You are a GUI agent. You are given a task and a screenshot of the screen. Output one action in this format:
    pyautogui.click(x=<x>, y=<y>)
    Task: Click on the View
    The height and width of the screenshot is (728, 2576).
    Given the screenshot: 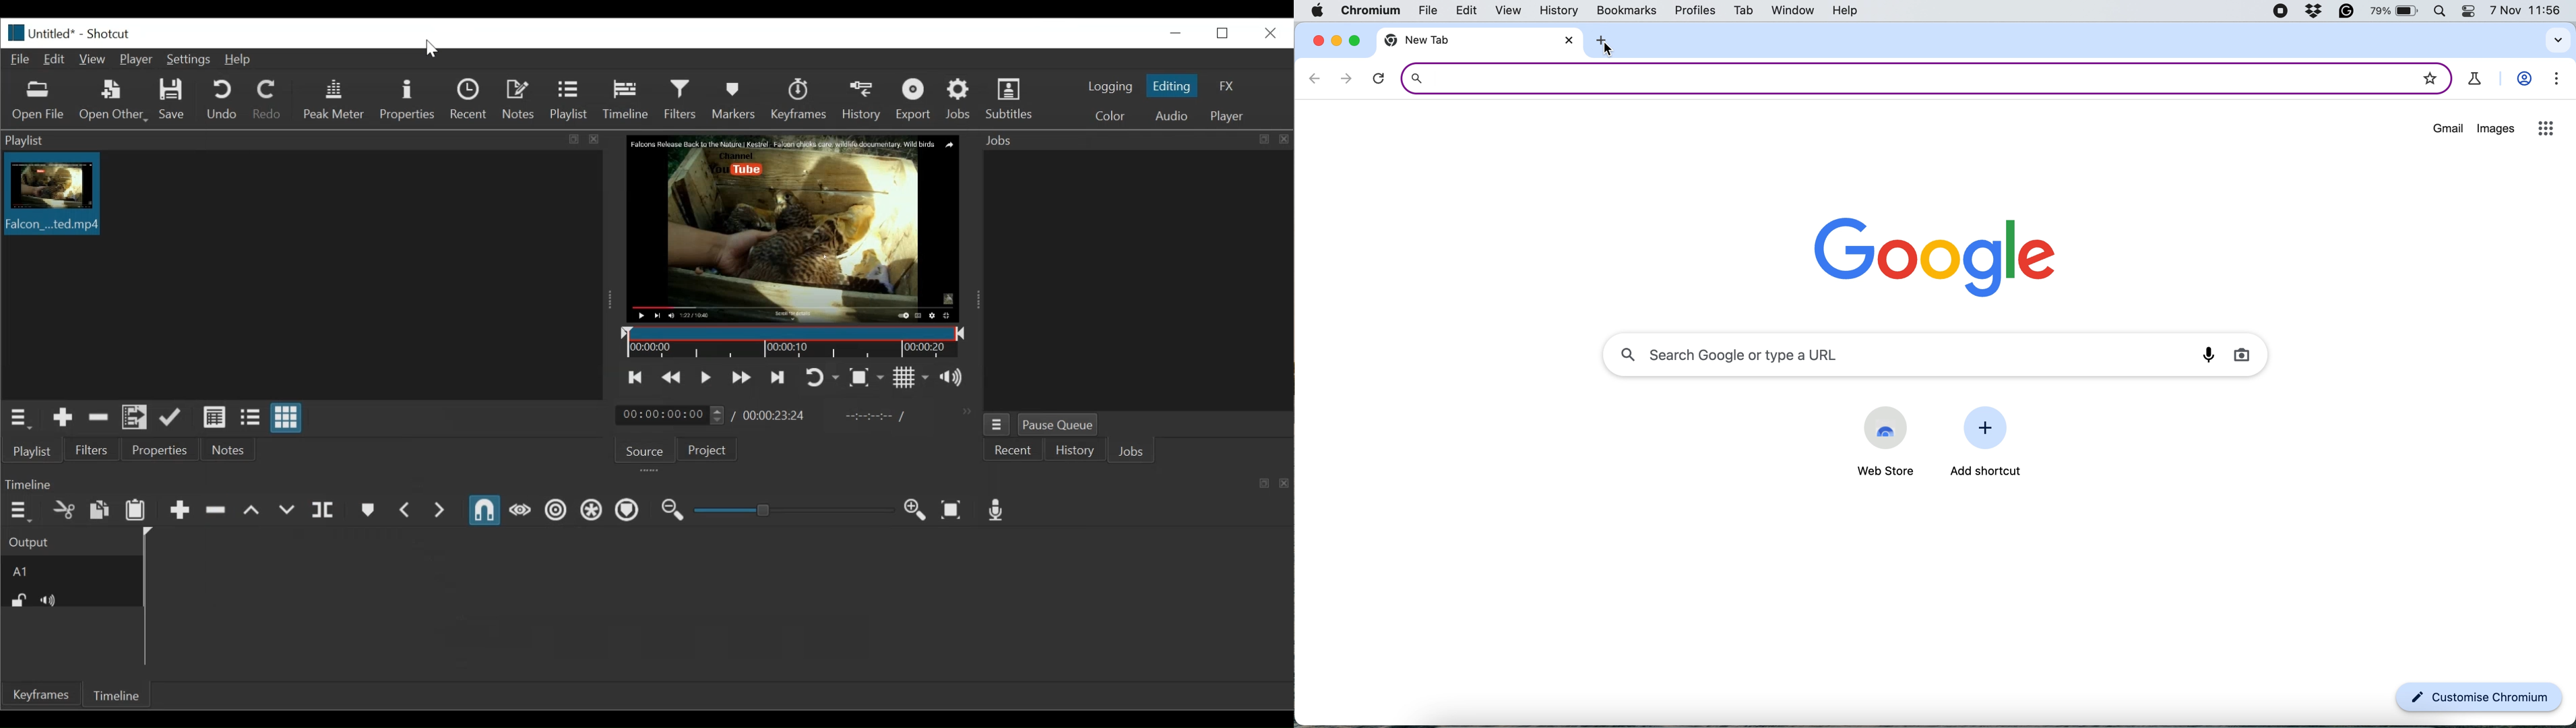 What is the action you would take?
    pyautogui.click(x=94, y=60)
    